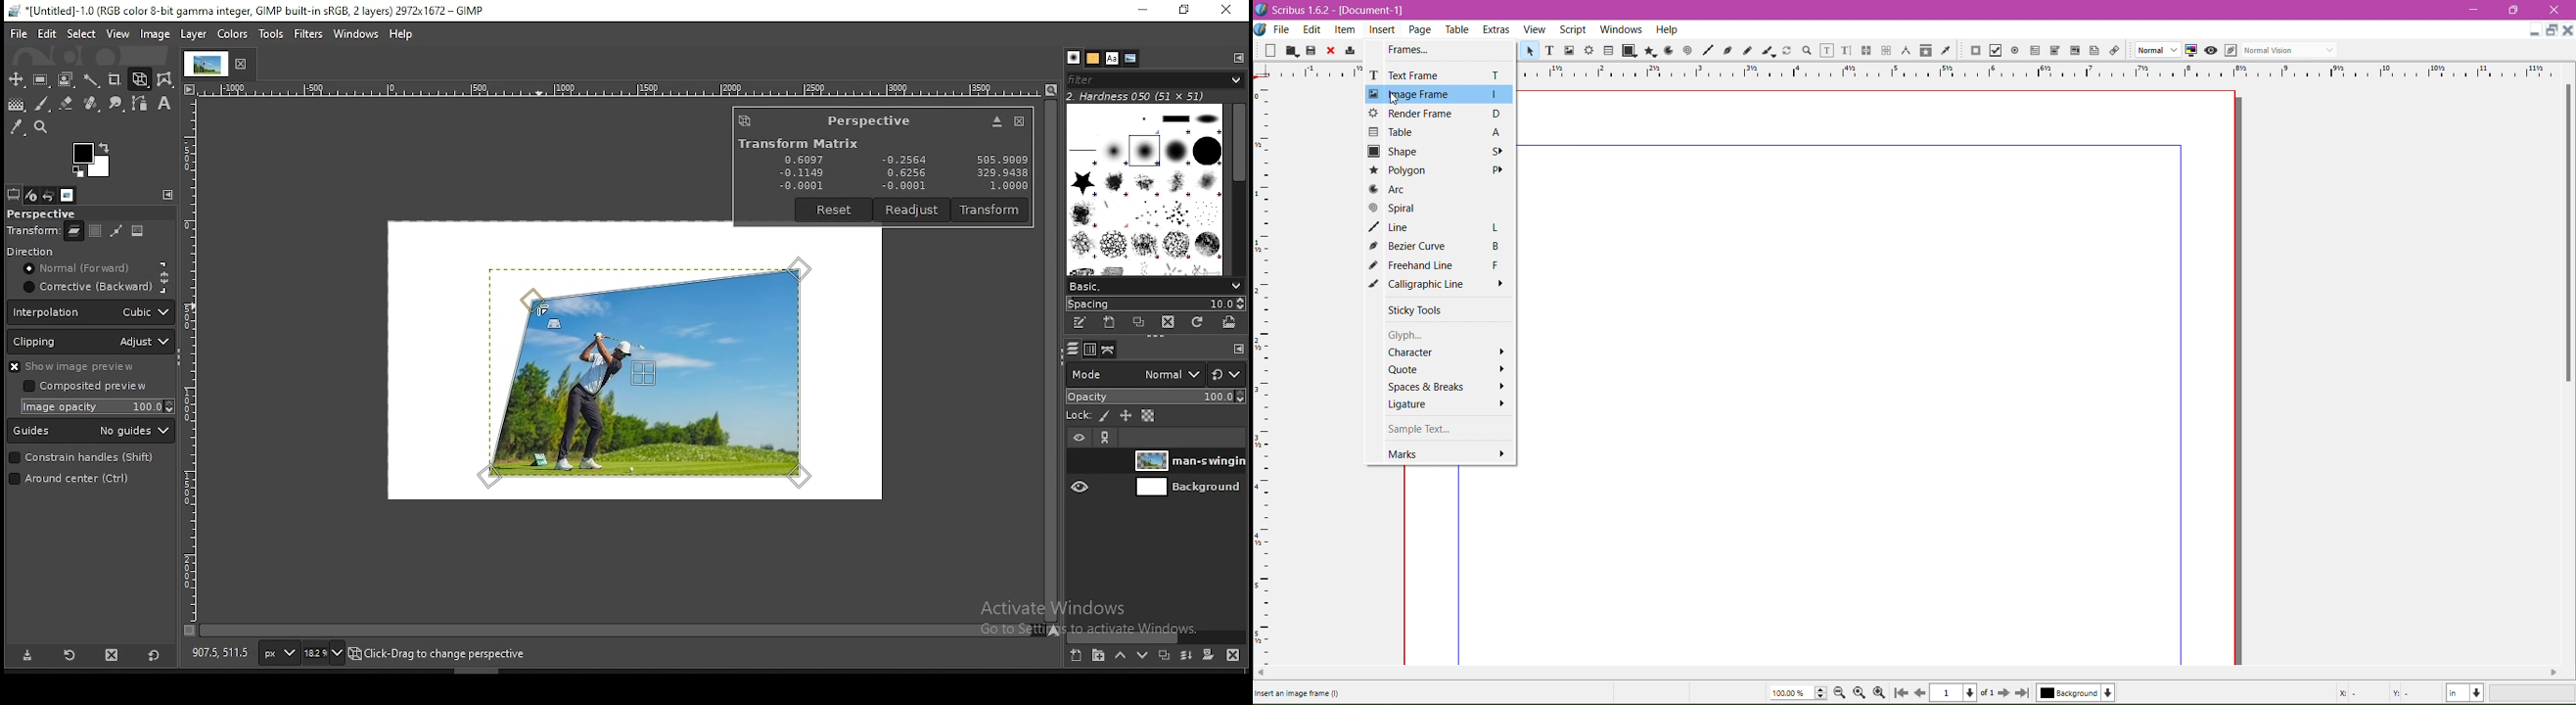 This screenshot has width=2576, height=728. Describe the element at coordinates (2357, 693) in the screenshot. I see `` at that location.